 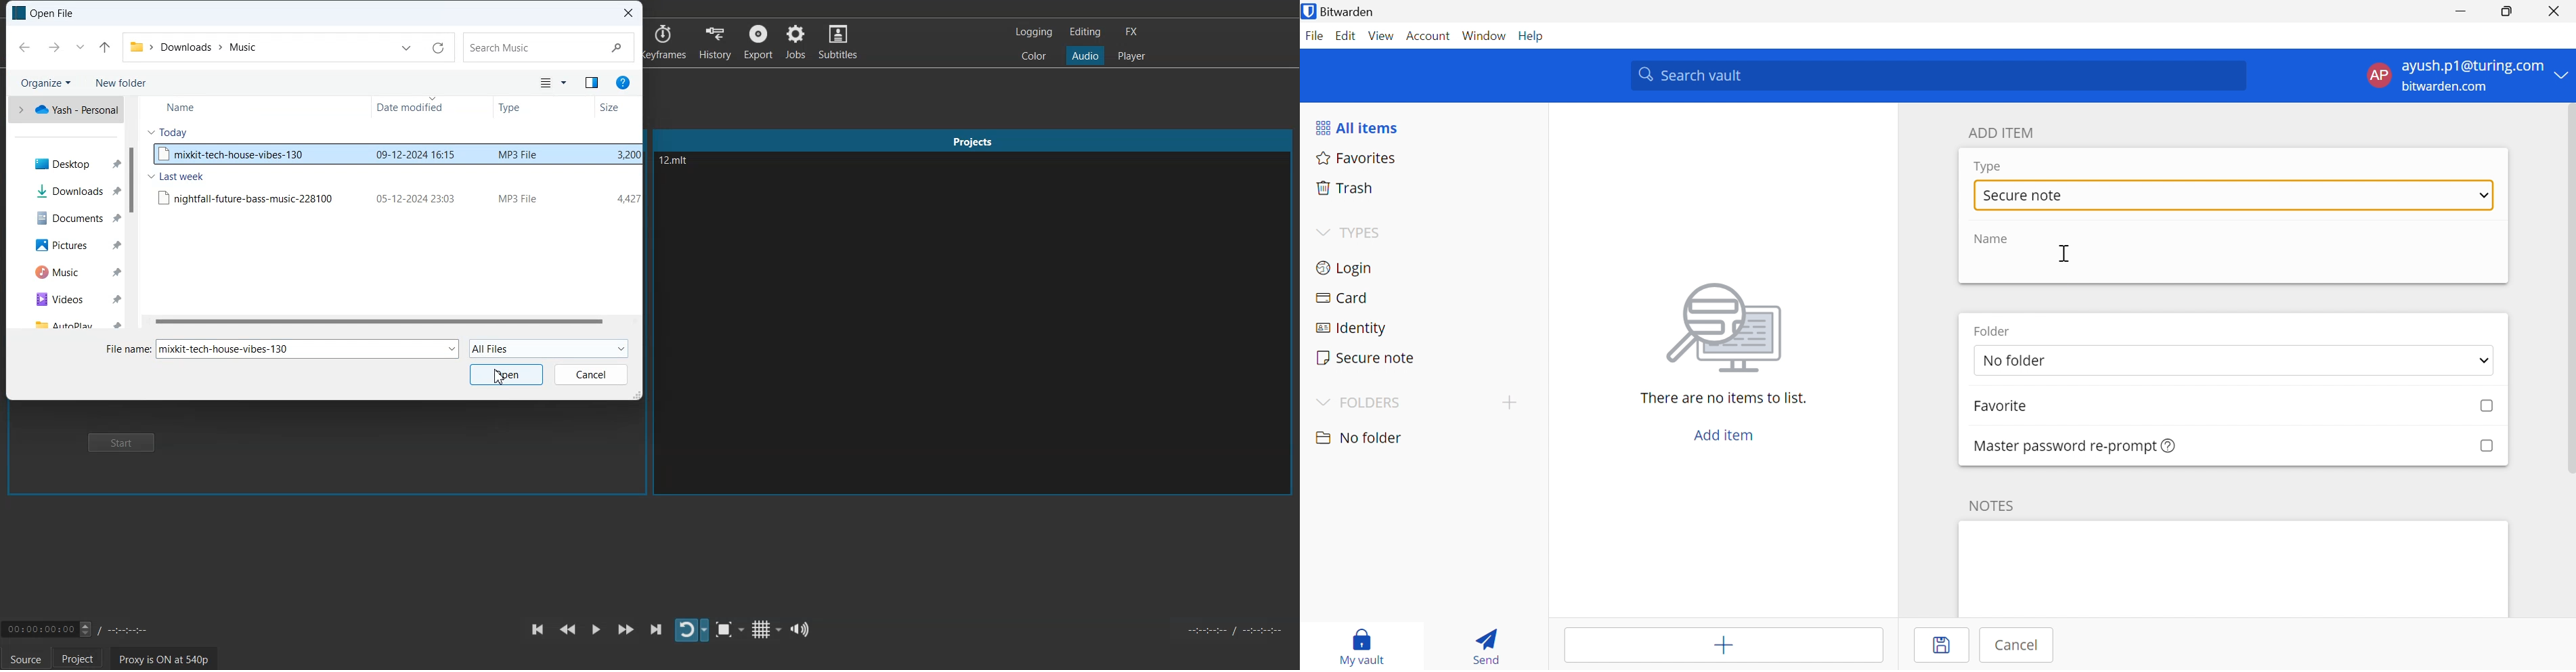 I want to click on Today, so click(x=169, y=132).